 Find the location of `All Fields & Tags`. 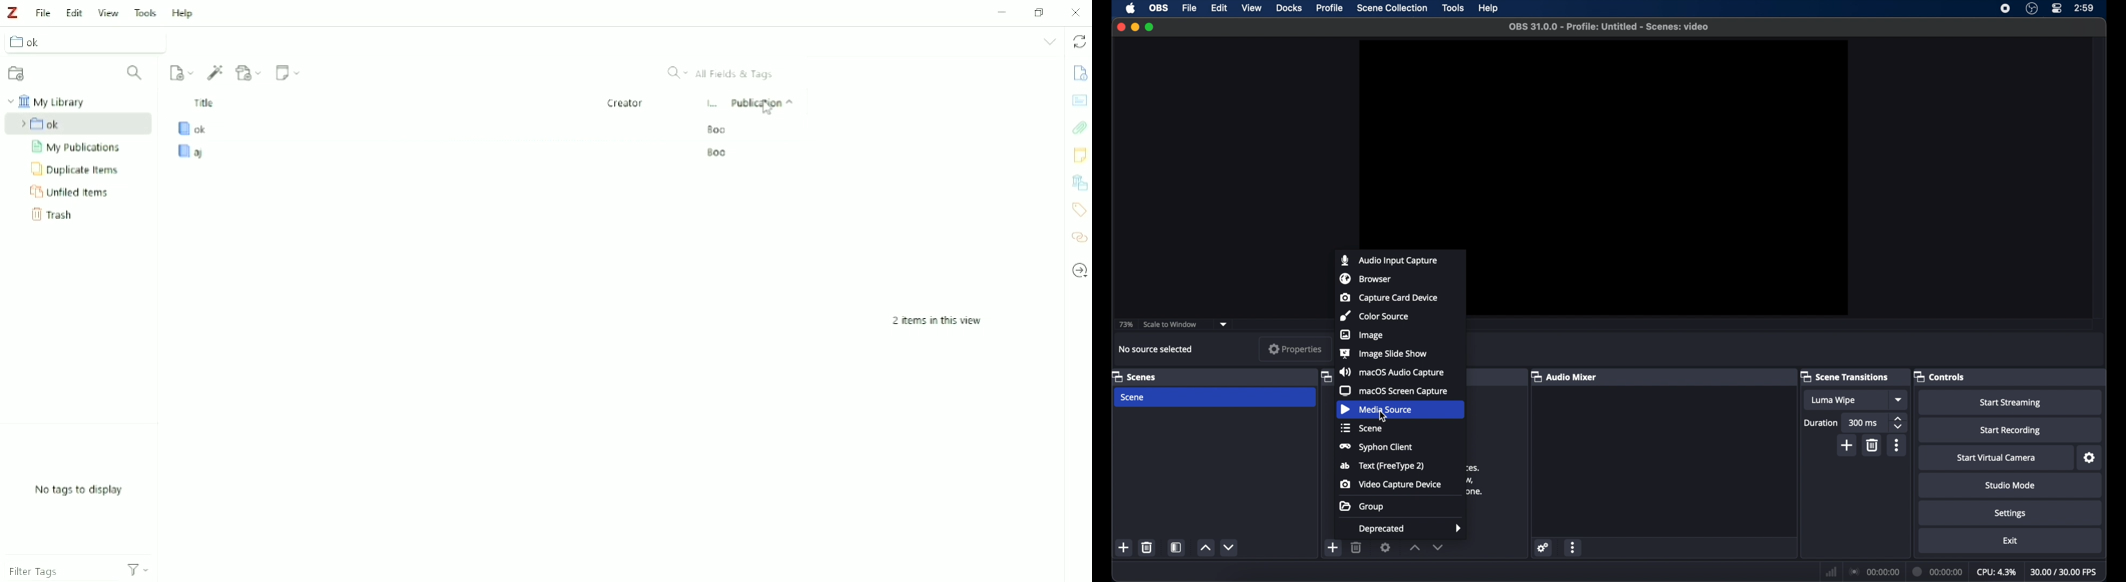

All Fields & Tags is located at coordinates (723, 74).